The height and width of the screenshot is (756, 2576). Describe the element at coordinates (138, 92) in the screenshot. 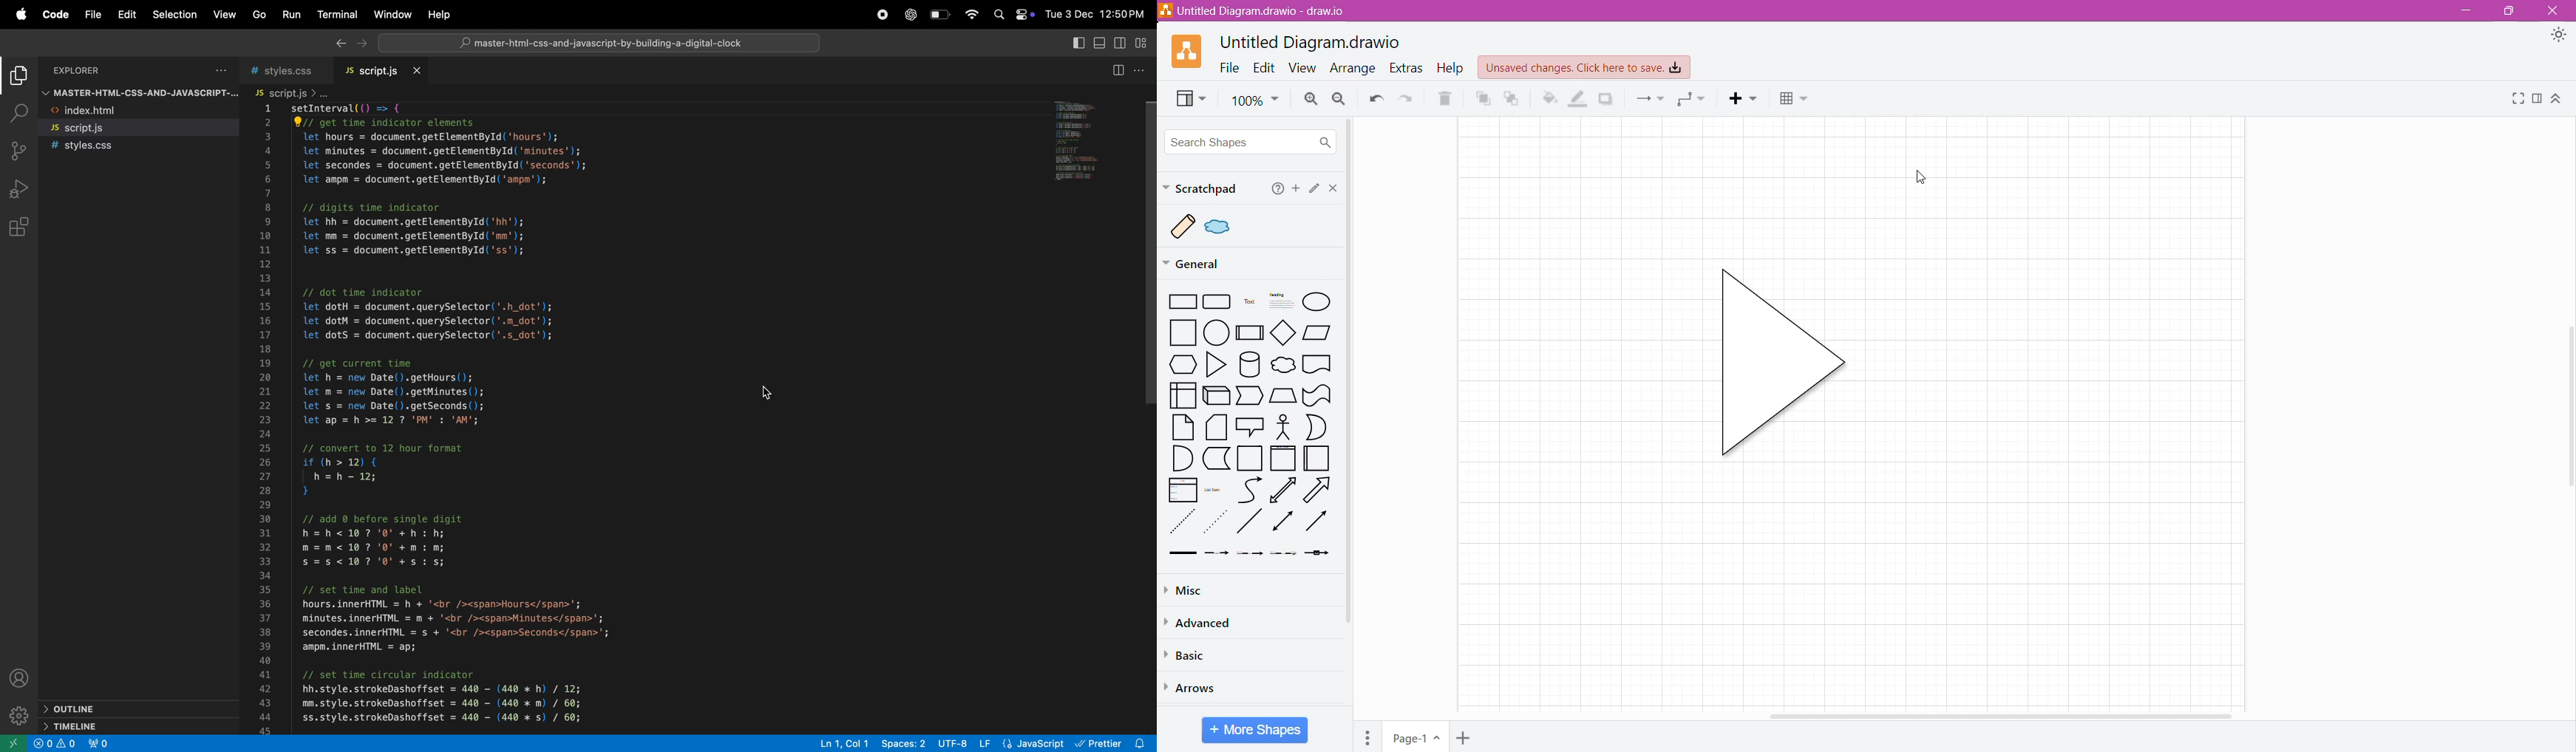

I see `master file` at that location.